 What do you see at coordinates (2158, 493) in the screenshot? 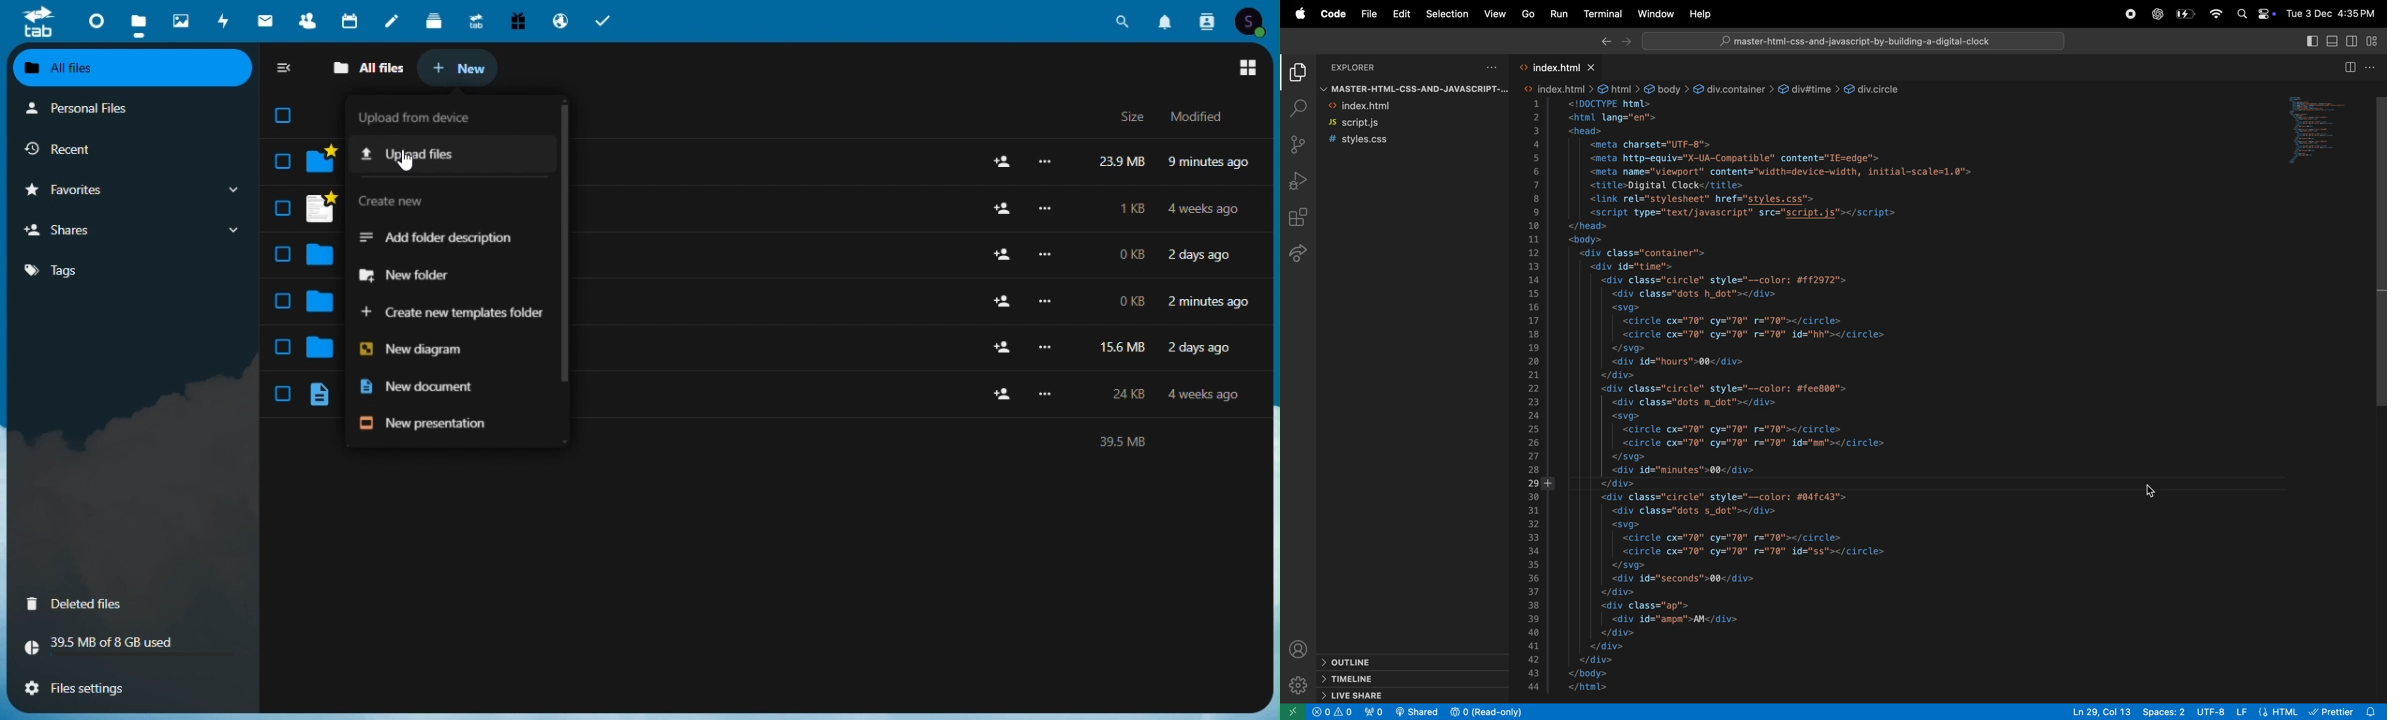
I see `cursor` at bounding box center [2158, 493].